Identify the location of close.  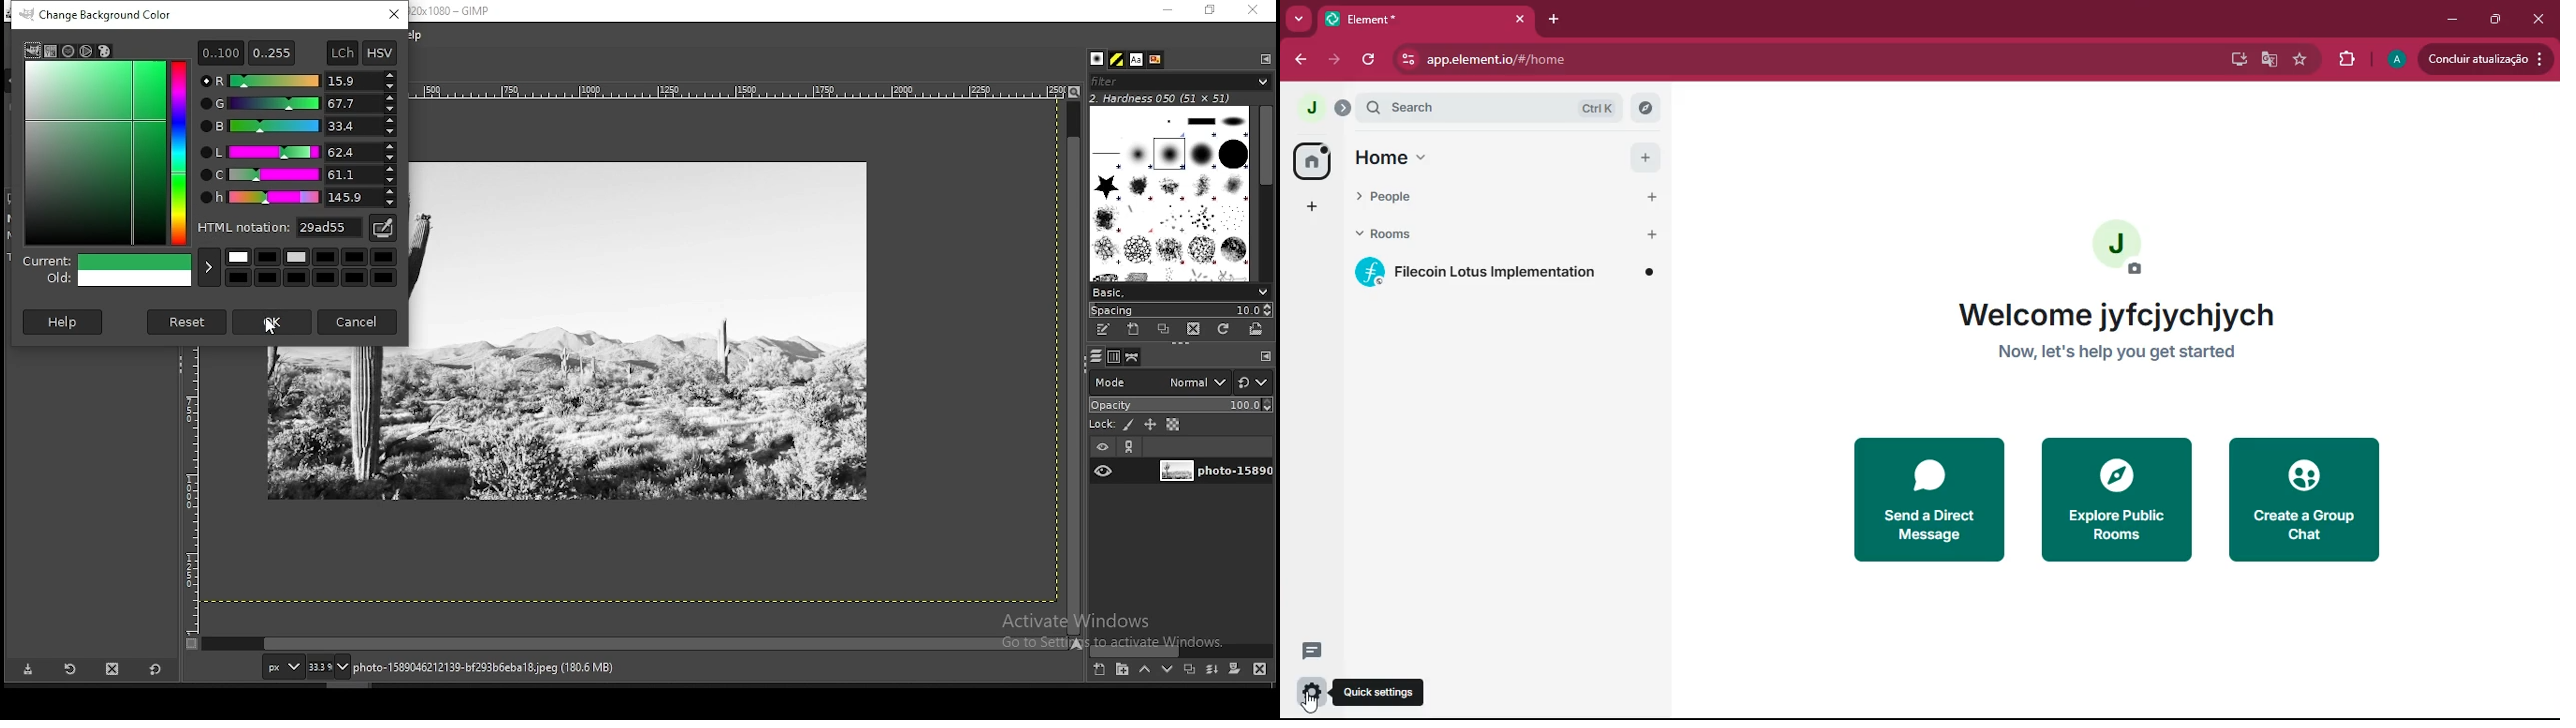
(1515, 19).